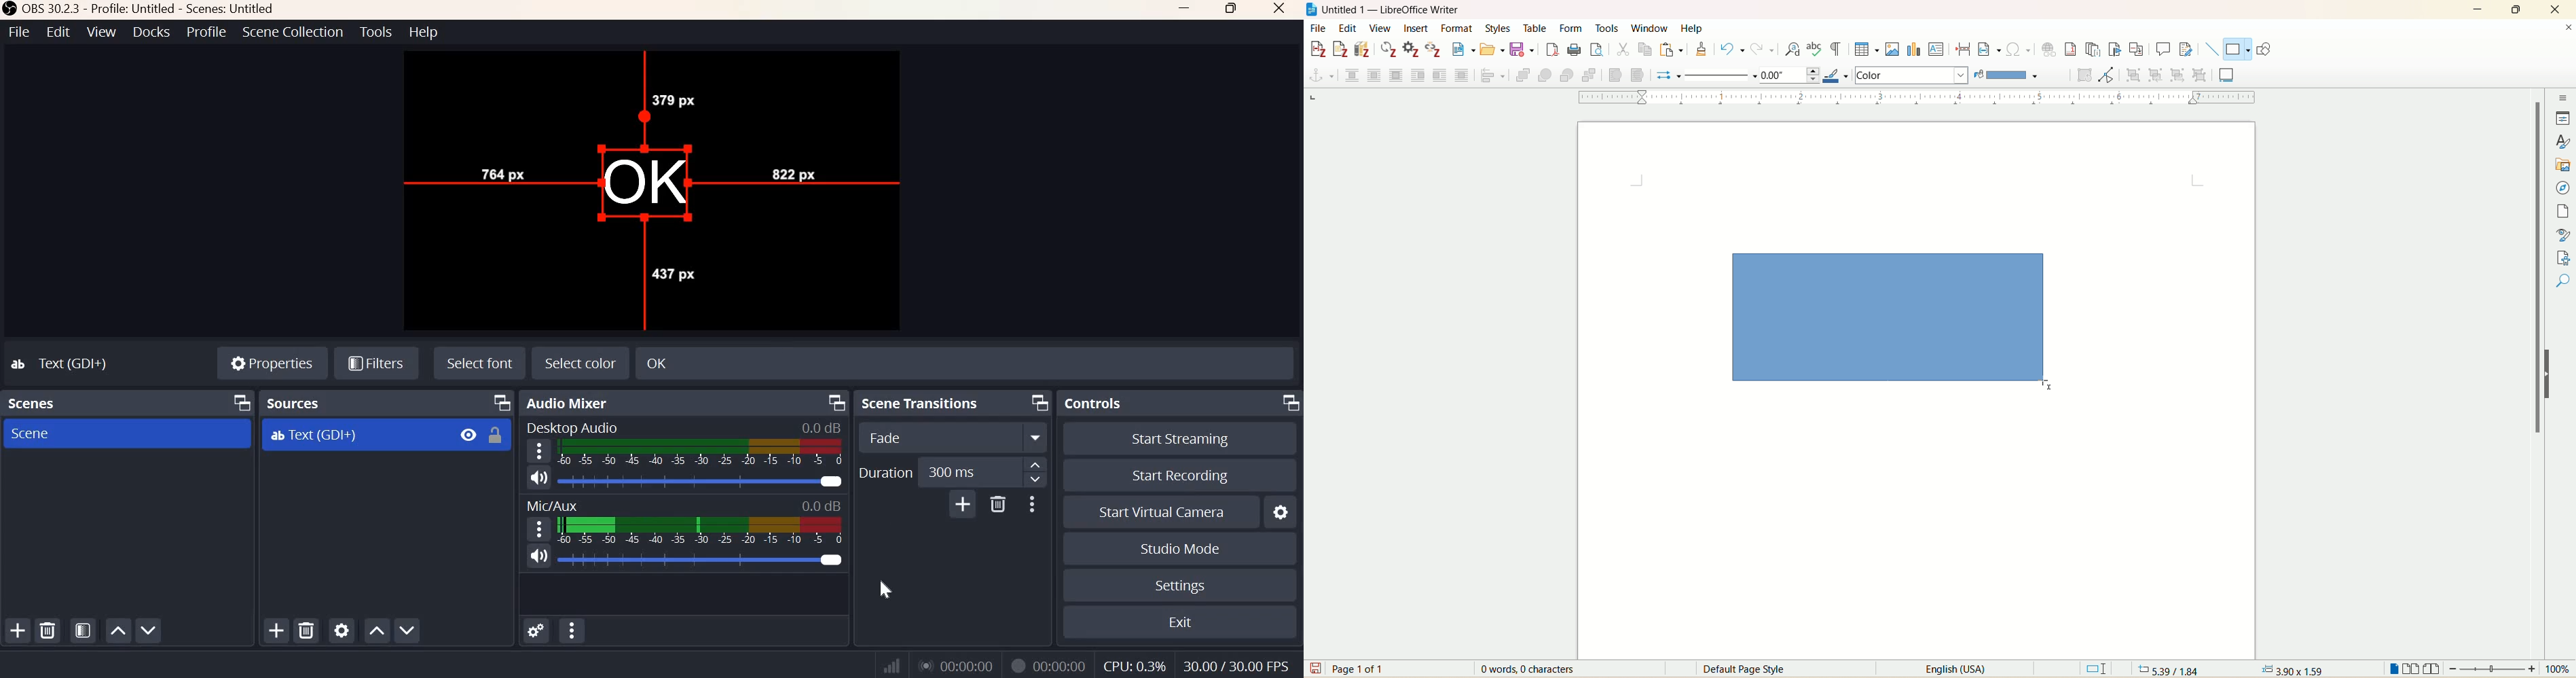  Describe the element at coordinates (468, 435) in the screenshot. I see `Visibility Toggle` at that location.